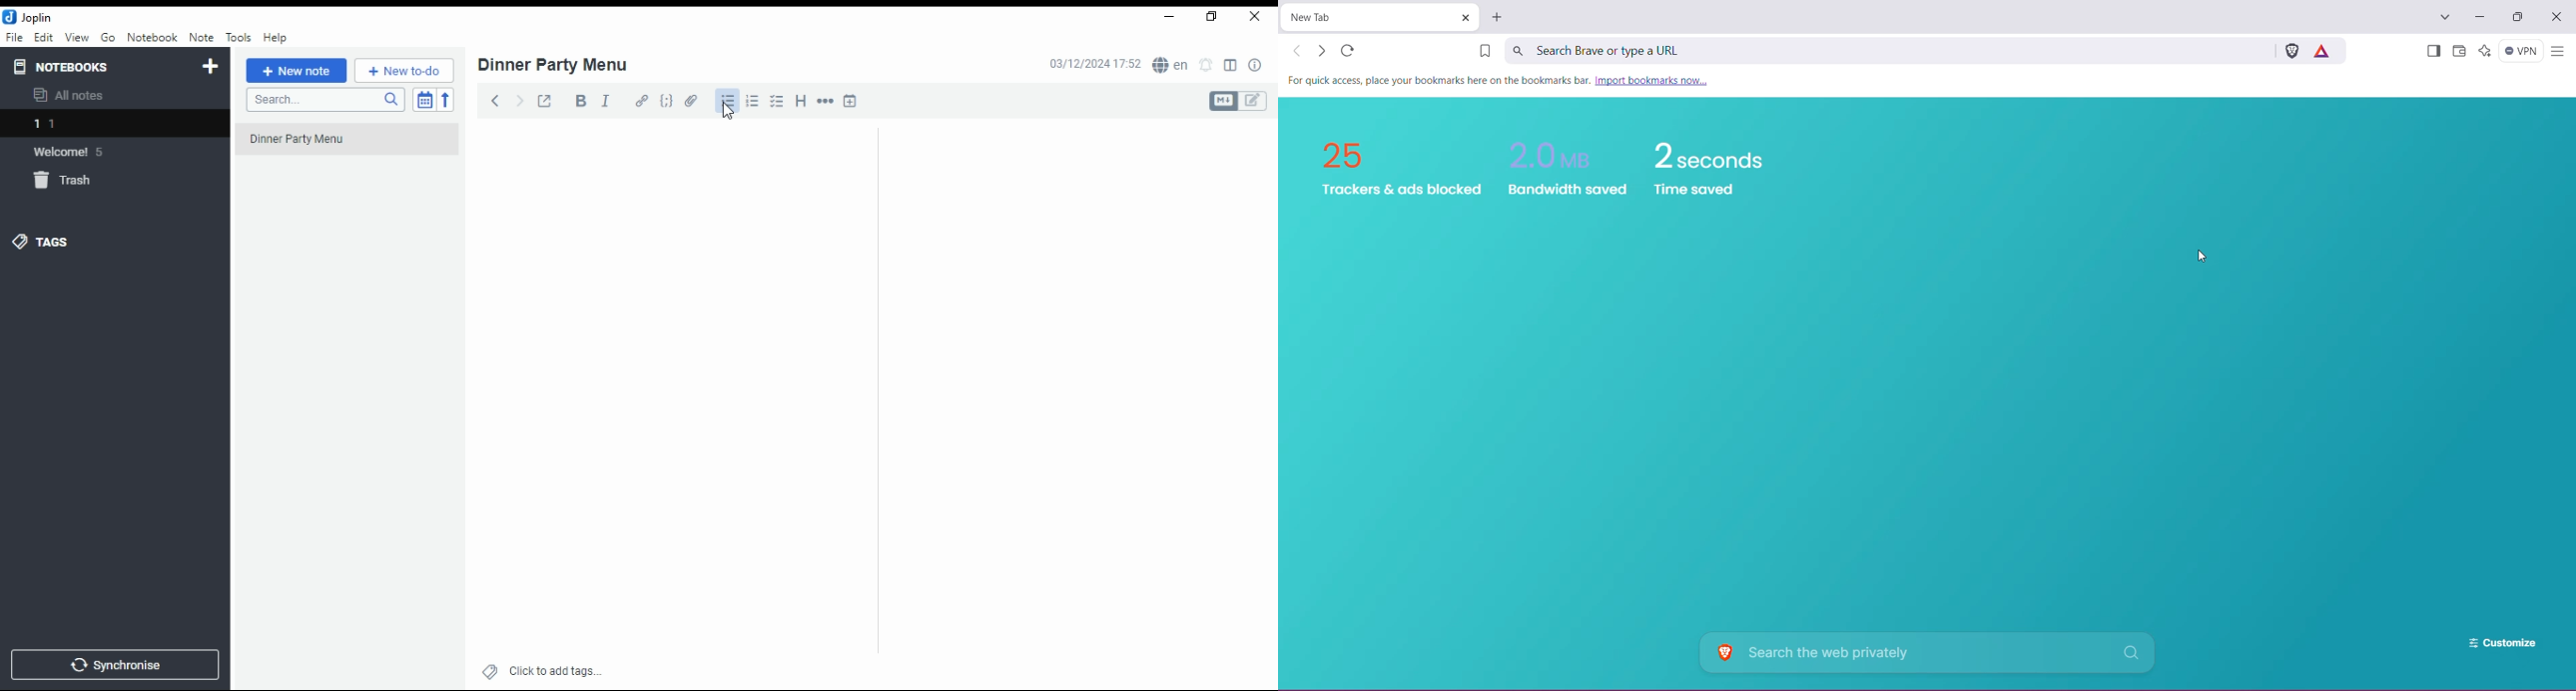  I want to click on toggle external editing, so click(544, 99).